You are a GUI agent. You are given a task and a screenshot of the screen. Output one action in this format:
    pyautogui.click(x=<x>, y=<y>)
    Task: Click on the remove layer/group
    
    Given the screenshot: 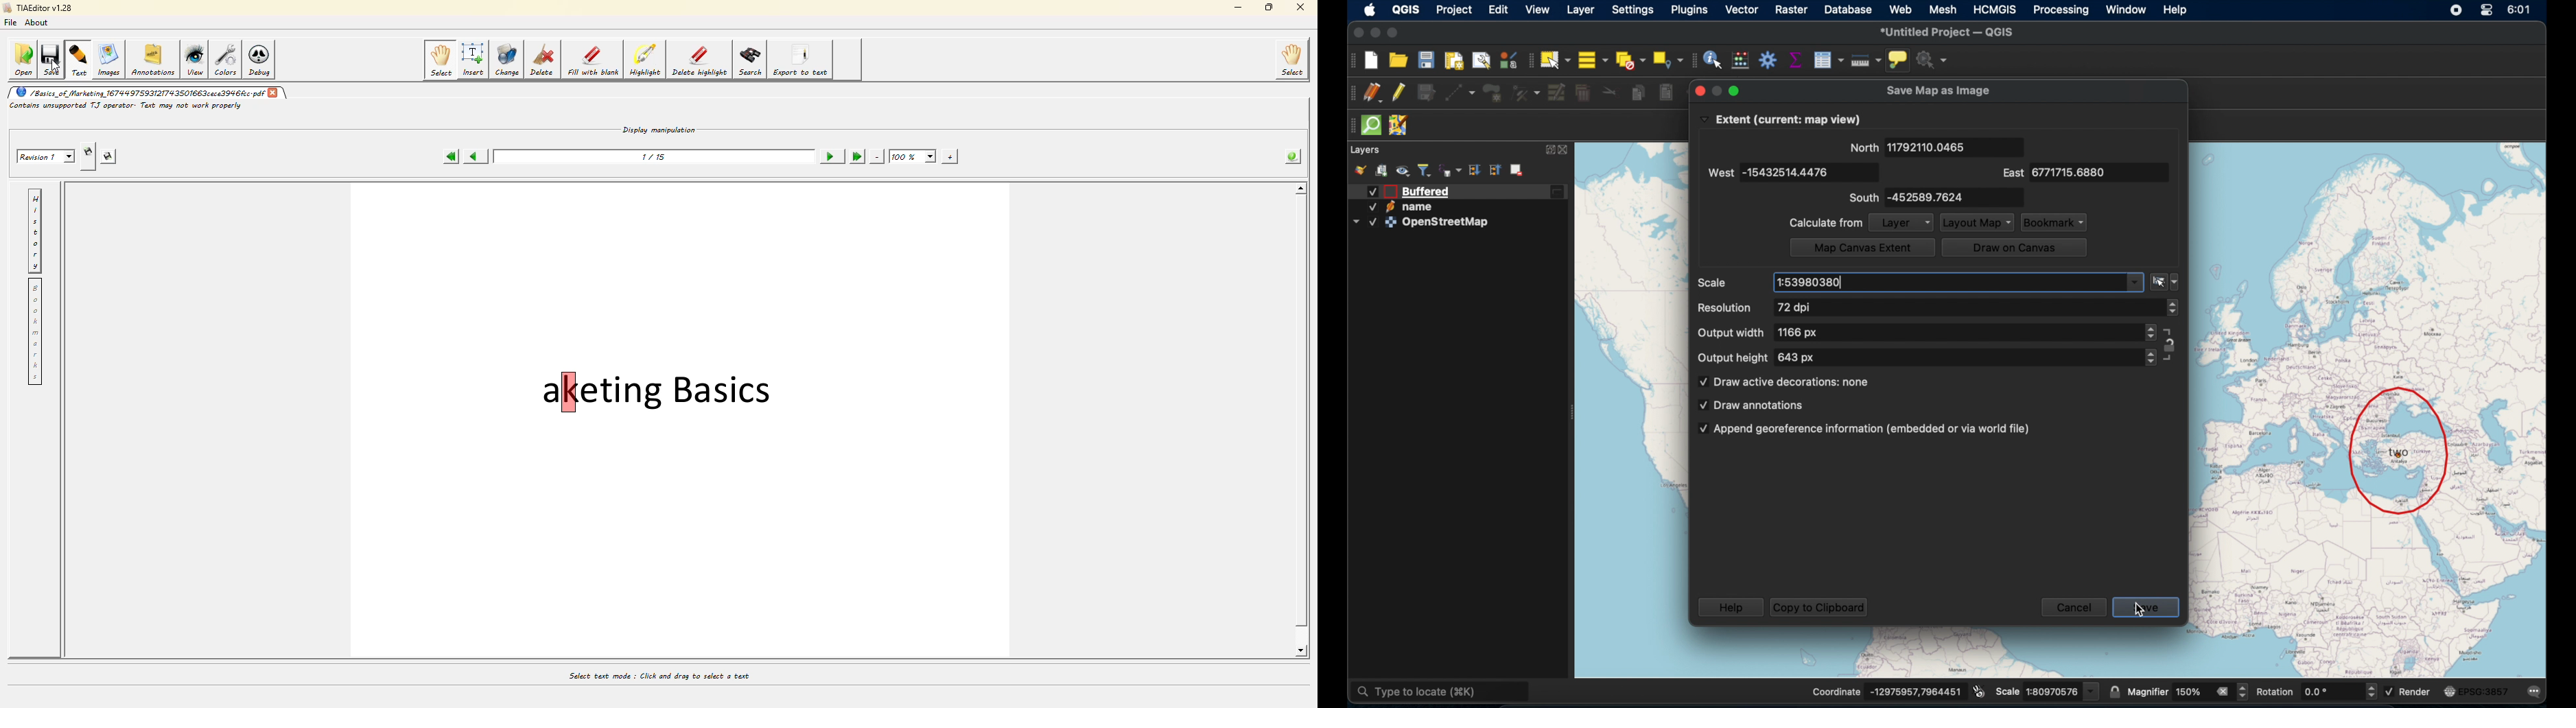 What is the action you would take?
    pyautogui.click(x=1520, y=170)
    